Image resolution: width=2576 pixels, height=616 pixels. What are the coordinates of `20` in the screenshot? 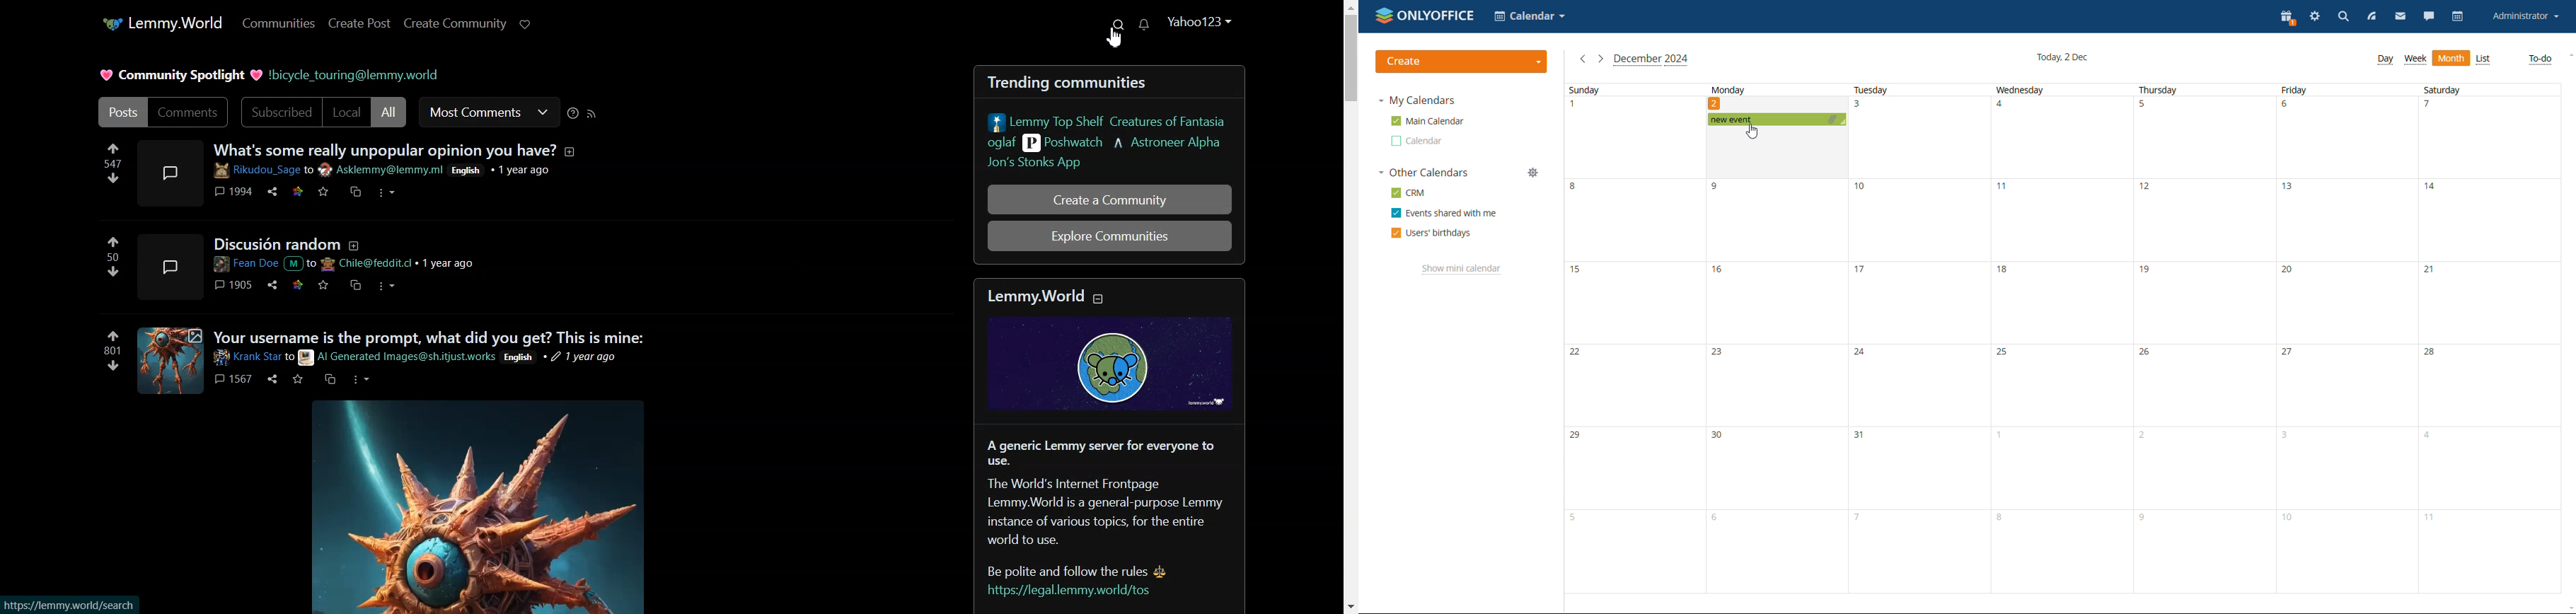 It's located at (2290, 271).